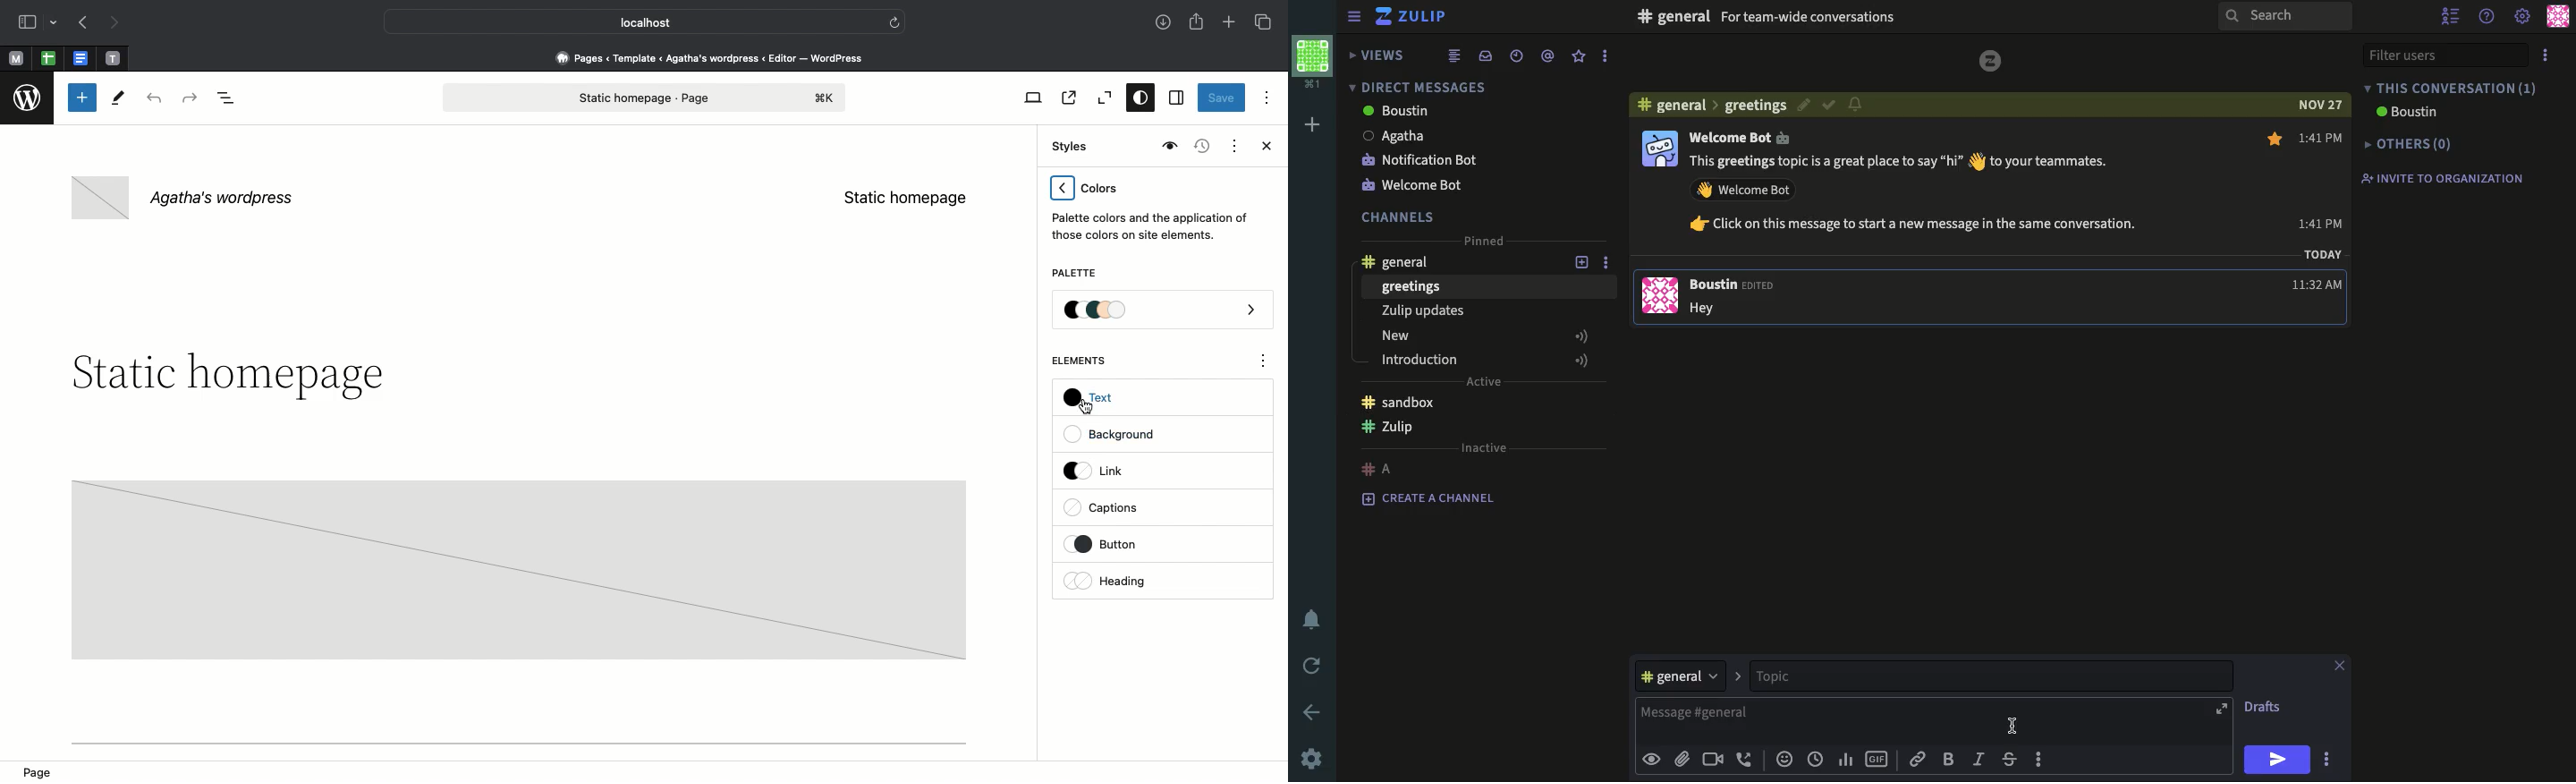 The image size is (2576, 784). What do you see at coordinates (1682, 676) in the screenshot?
I see `general` at bounding box center [1682, 676].